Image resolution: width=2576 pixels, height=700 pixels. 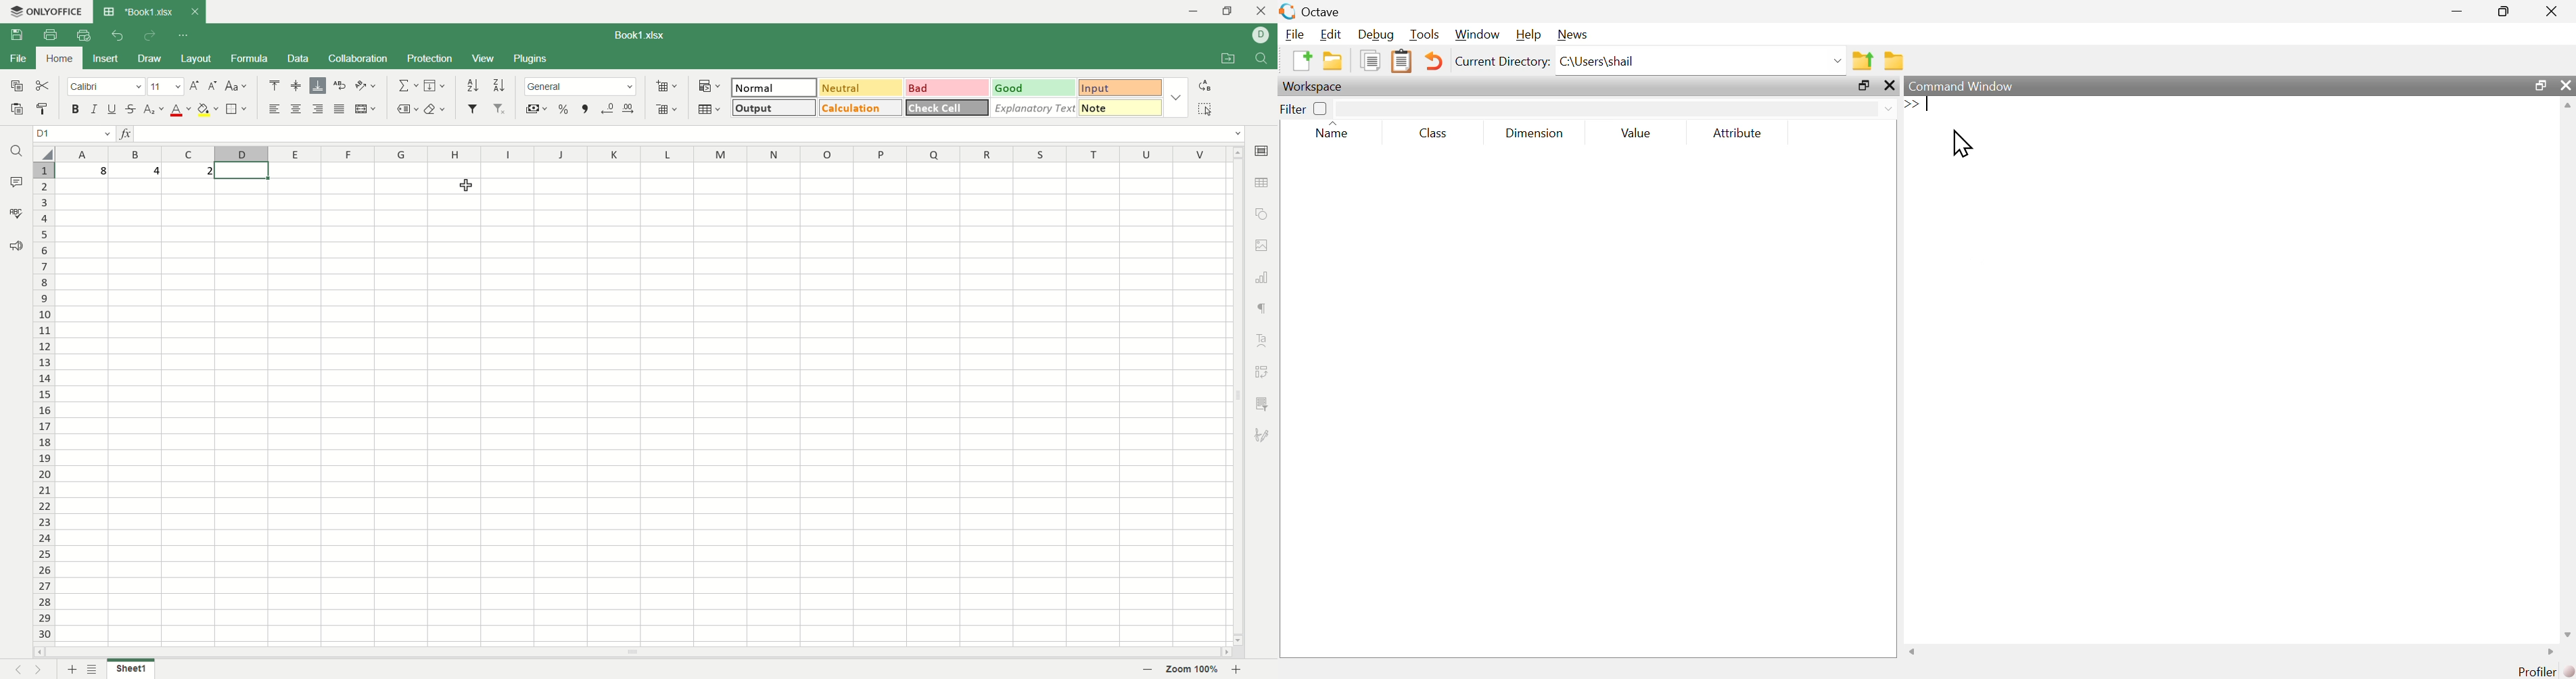 I want to click on copy, so click(x=17, y=87).